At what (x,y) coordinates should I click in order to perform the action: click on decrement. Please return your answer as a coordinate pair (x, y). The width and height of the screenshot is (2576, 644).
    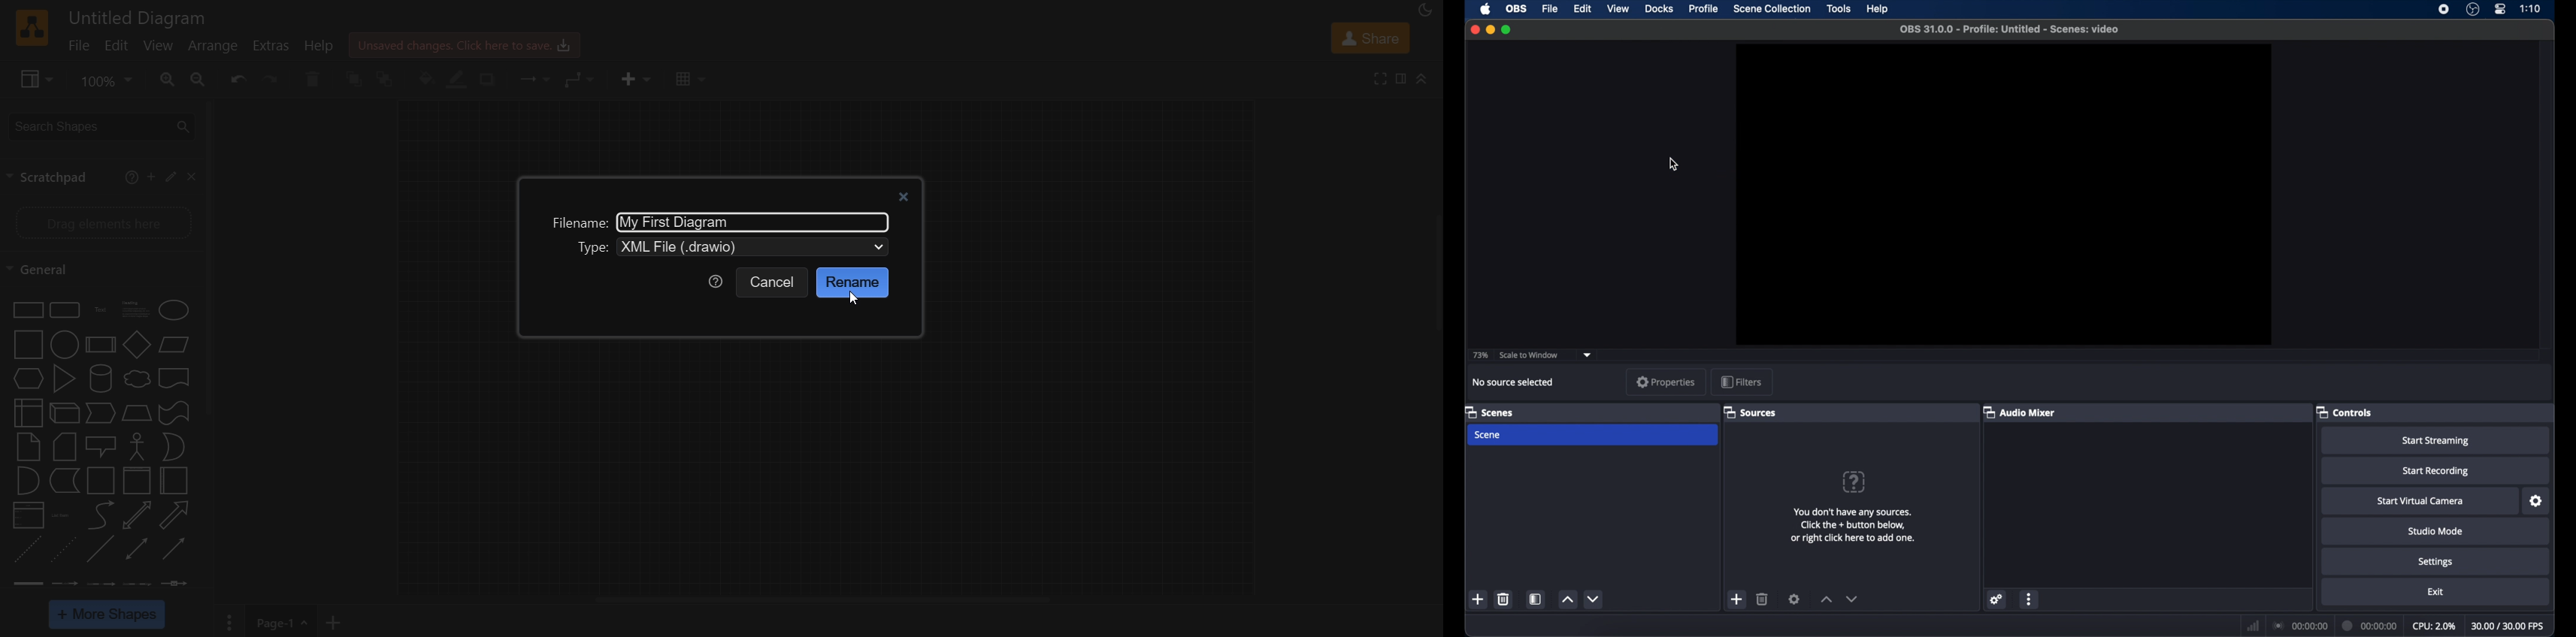
    Looking at the image, I should click on (1594, 599).